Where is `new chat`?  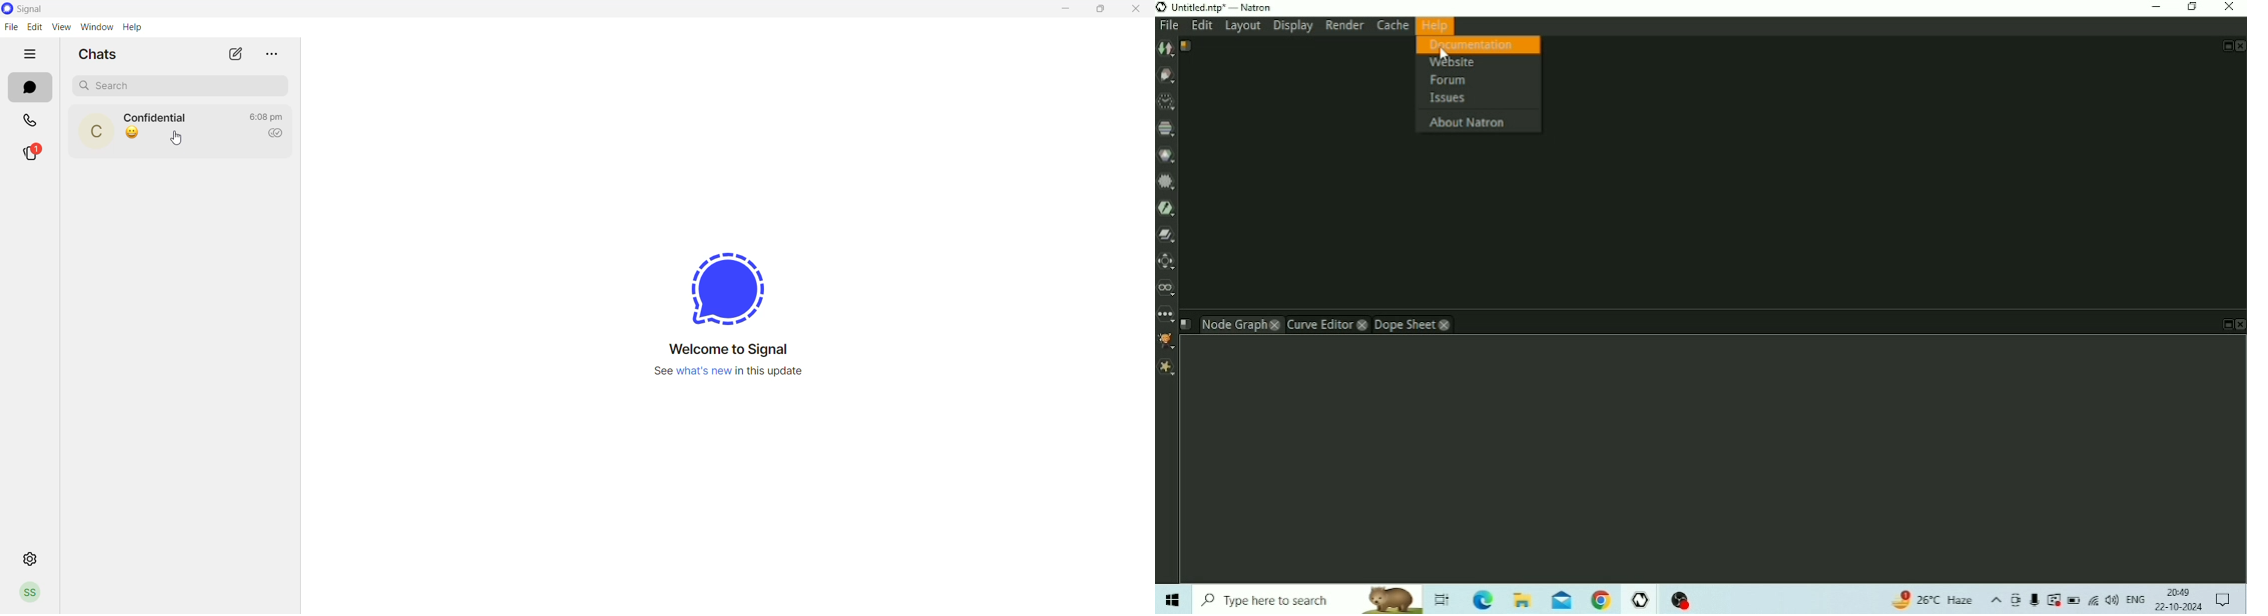
new chat is located at coordinates (238, 53).